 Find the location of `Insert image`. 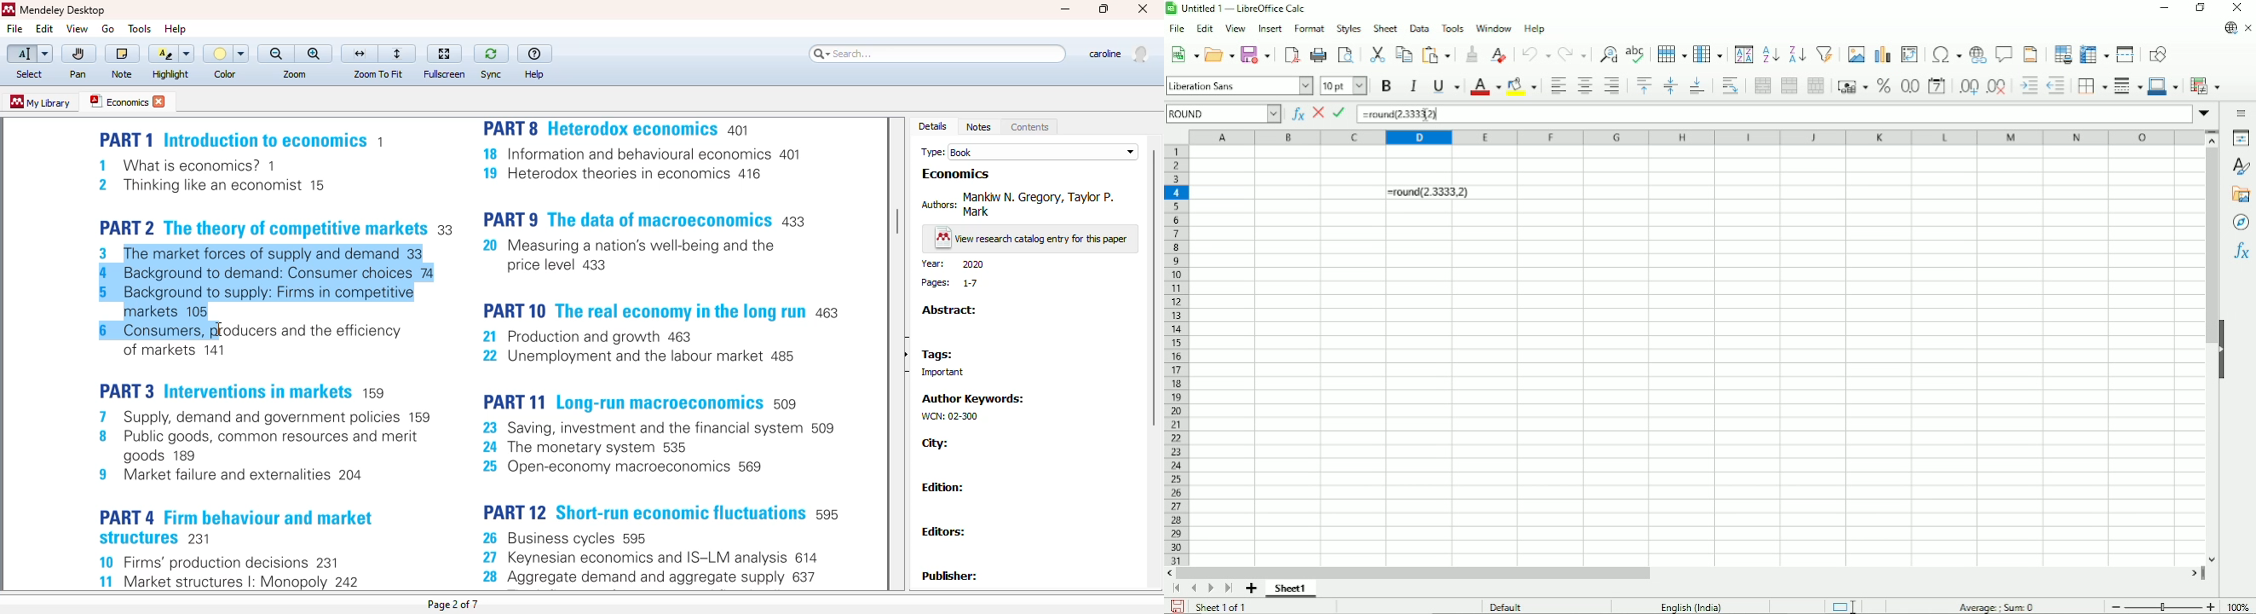

Insert image is located at coordinates (1856, 53).